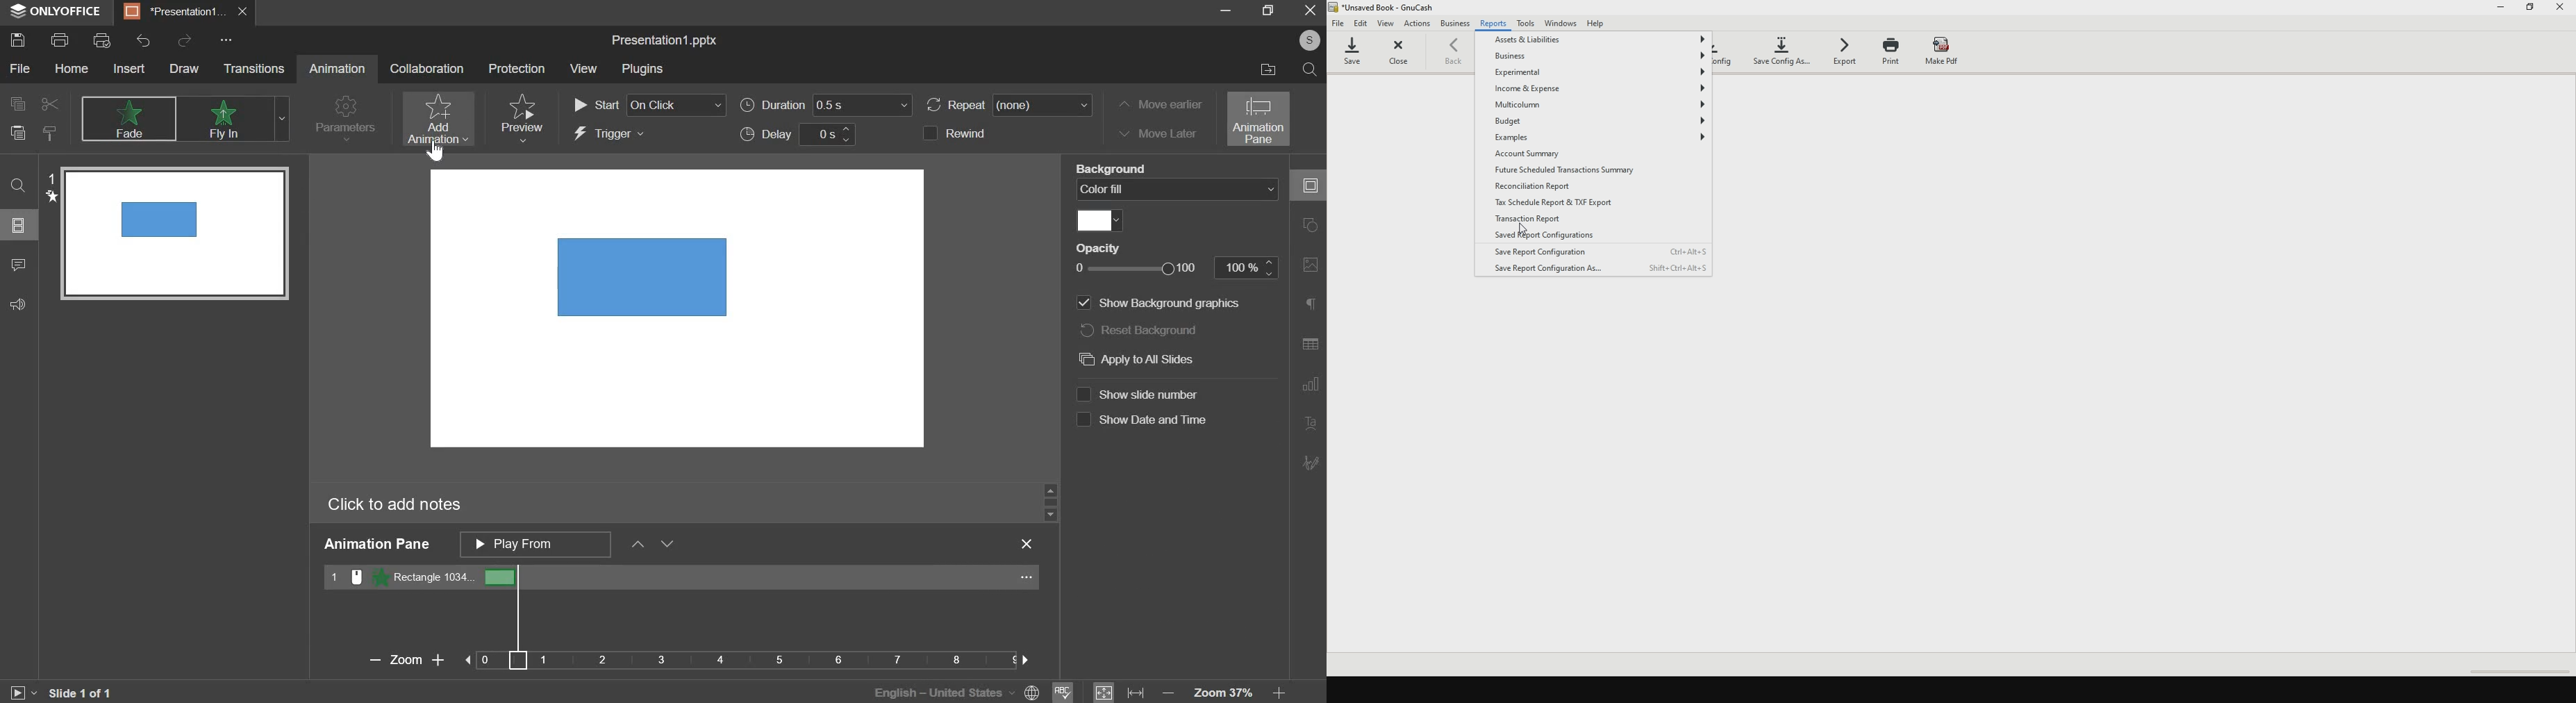 Image resolution: width=2576 pixels, height=728 pixels. What do you see at coordinates (1494, 25) in the screenshot?
I see `reports` at bounding box center [1494, 25].